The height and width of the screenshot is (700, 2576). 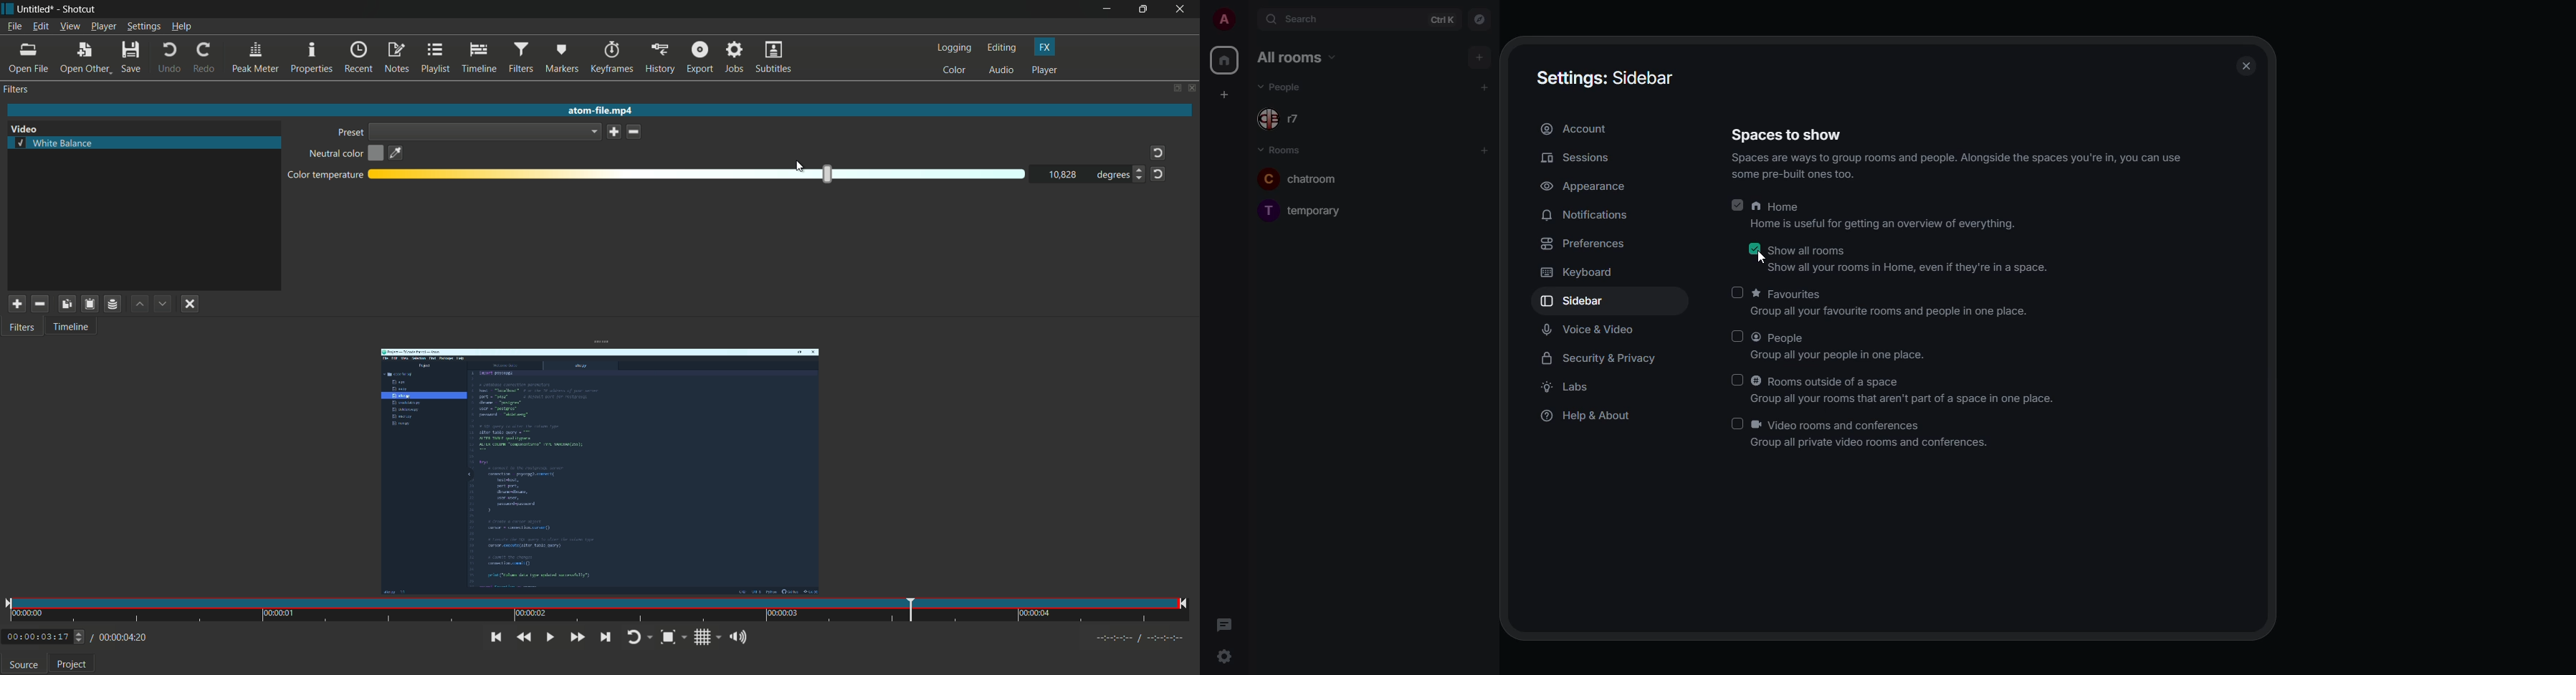 I want to click on filters, so click(x=522, y=57).